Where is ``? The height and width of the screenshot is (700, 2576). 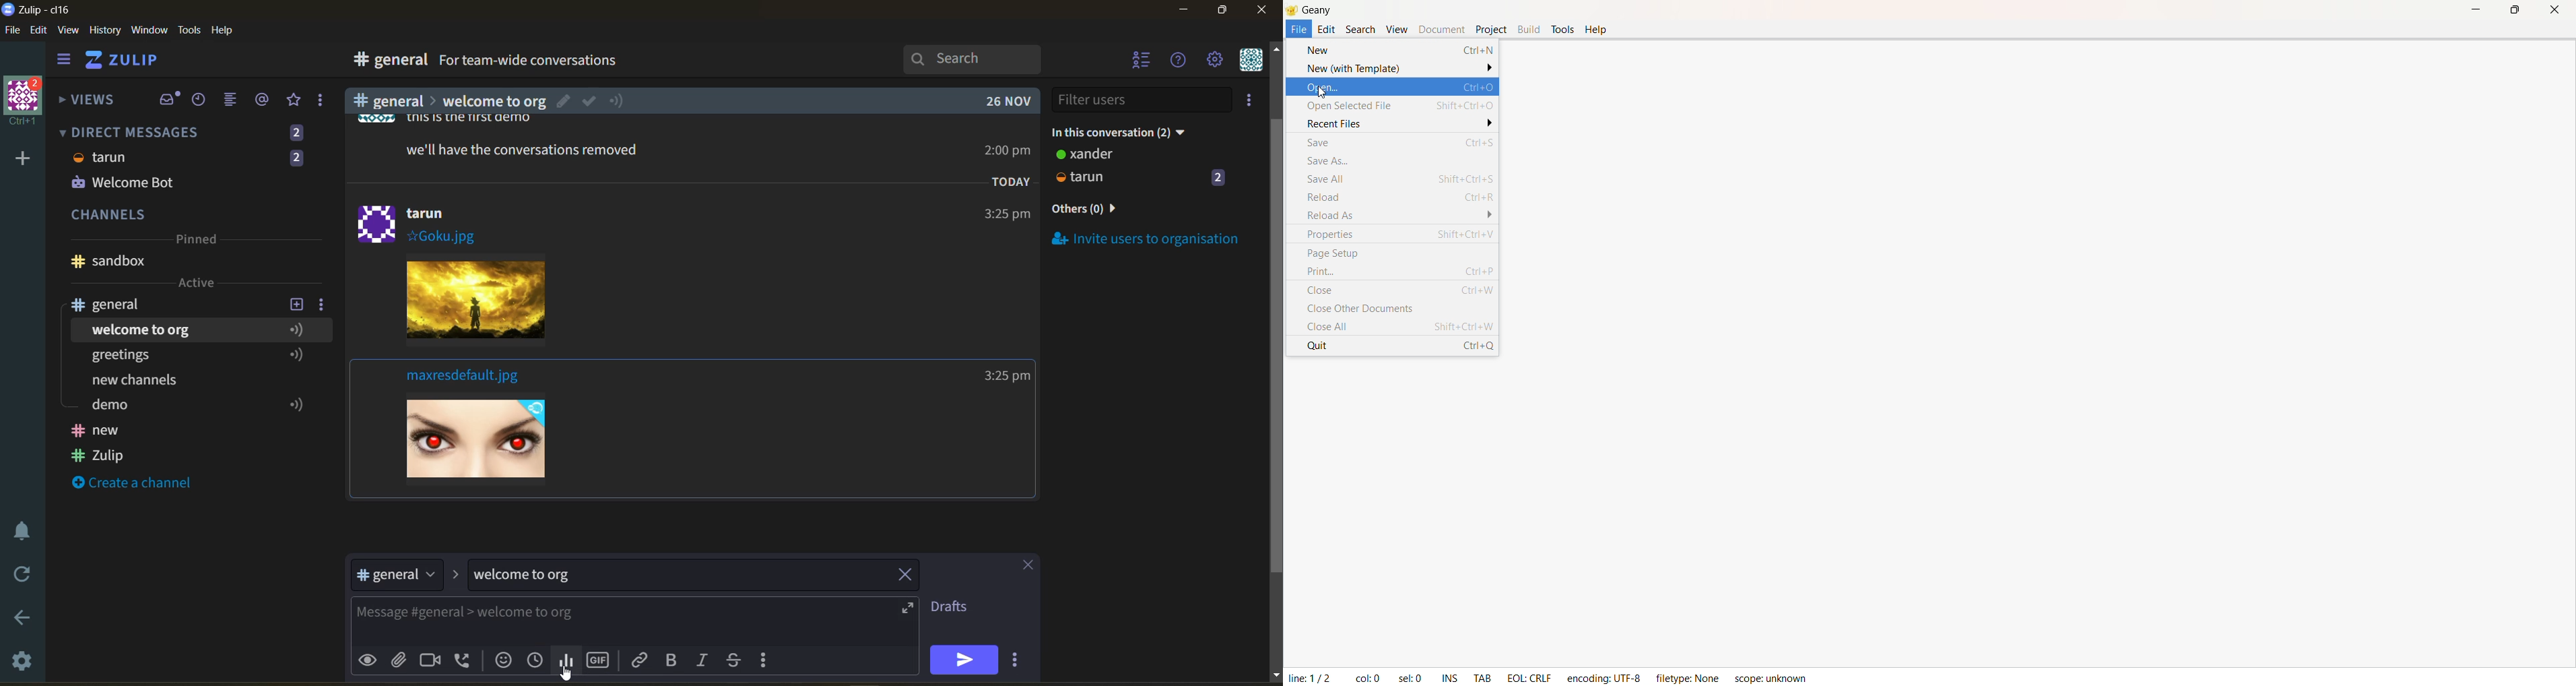
 is located at coordinates (1007, 182).